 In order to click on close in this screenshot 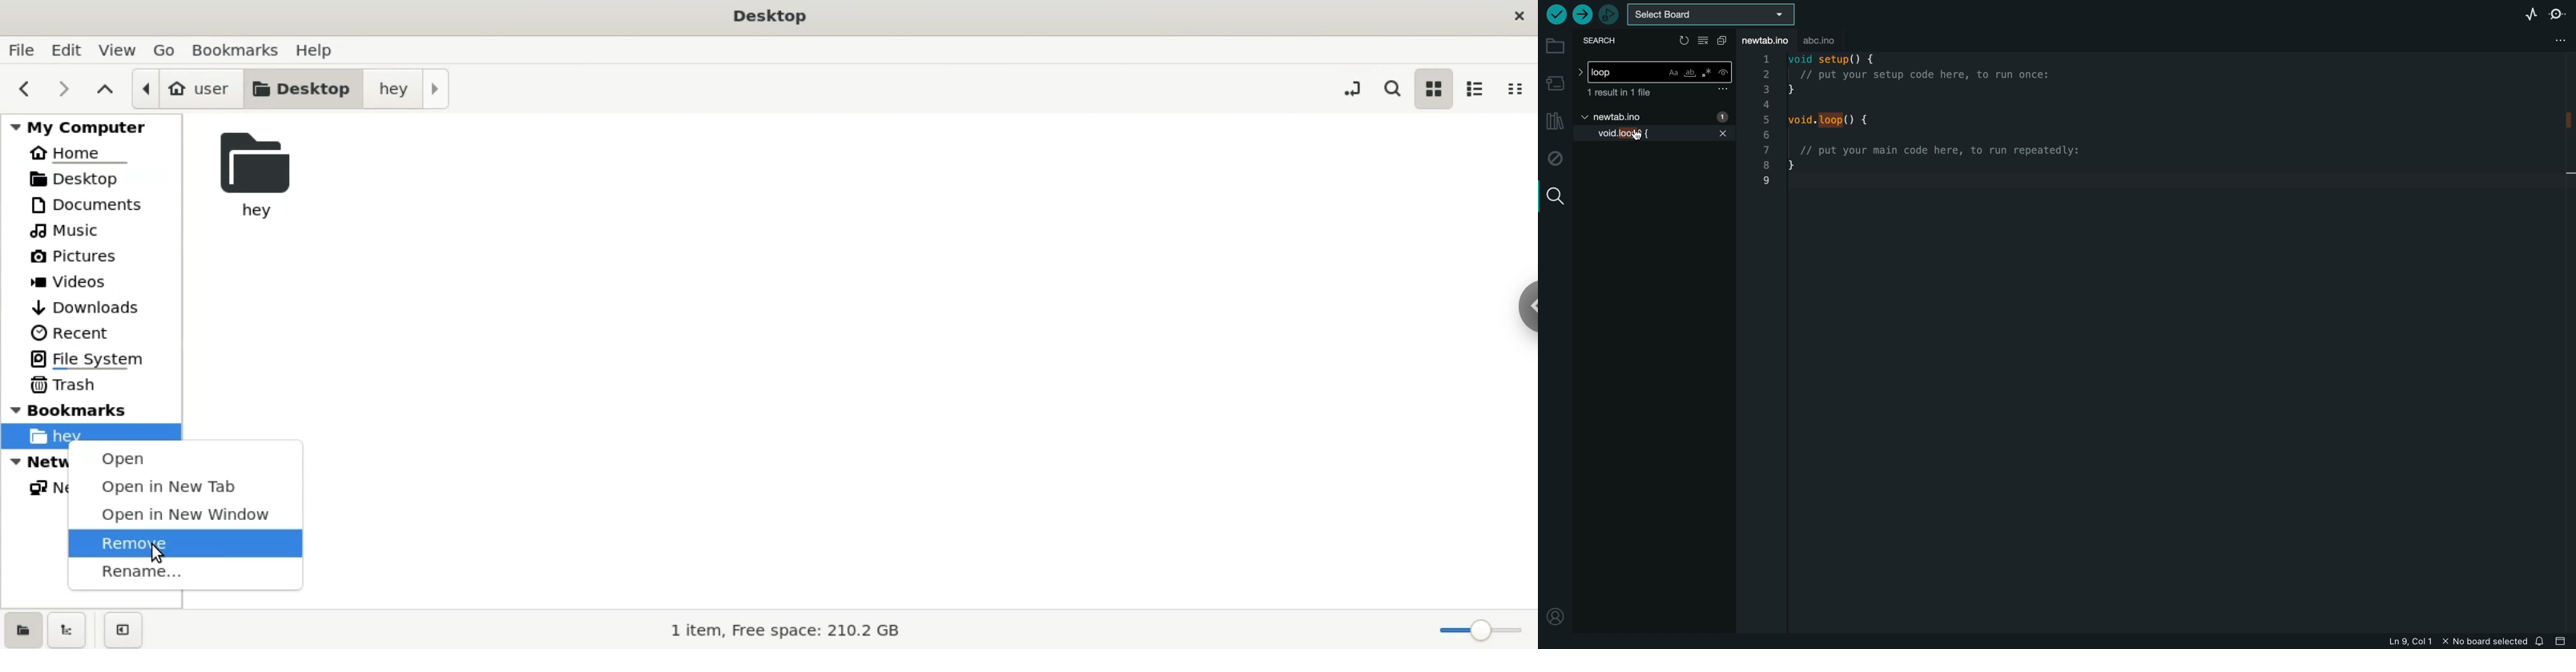, I will do `click(1516, 16)`.